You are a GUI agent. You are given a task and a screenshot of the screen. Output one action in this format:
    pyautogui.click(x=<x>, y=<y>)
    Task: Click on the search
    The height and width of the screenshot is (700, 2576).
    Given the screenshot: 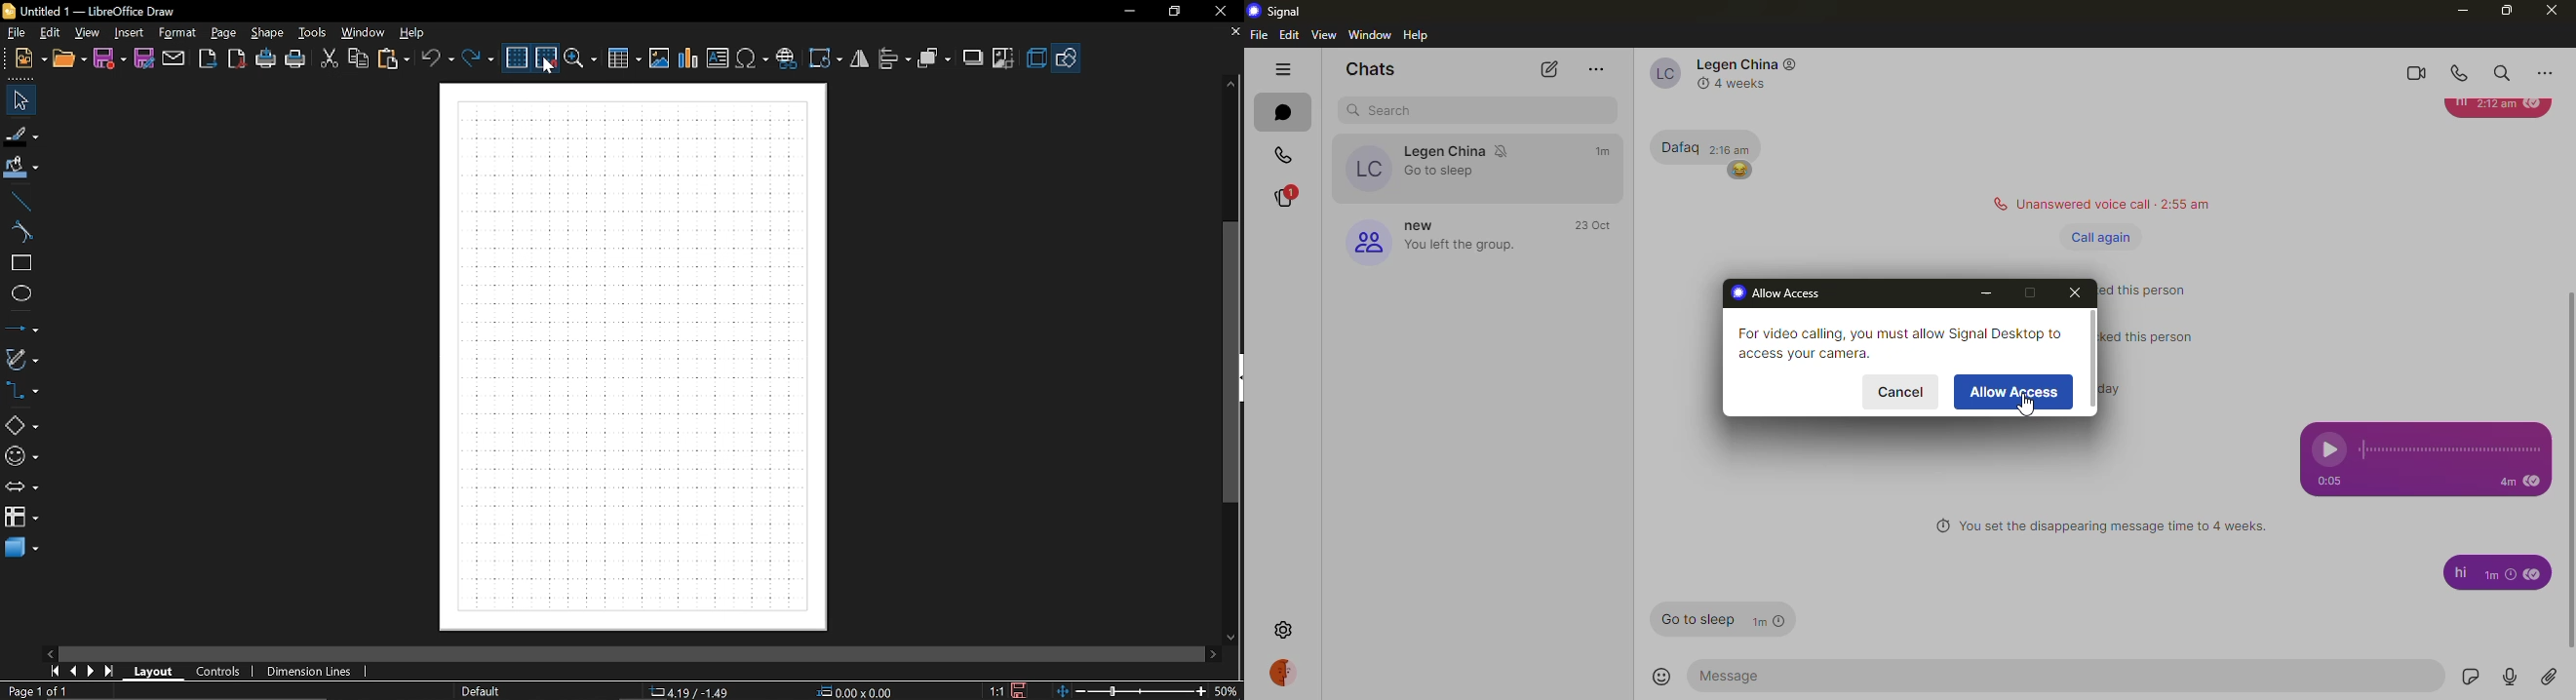 What is the action you would take?
    pyautogui.click(x=2502, y=72)
    